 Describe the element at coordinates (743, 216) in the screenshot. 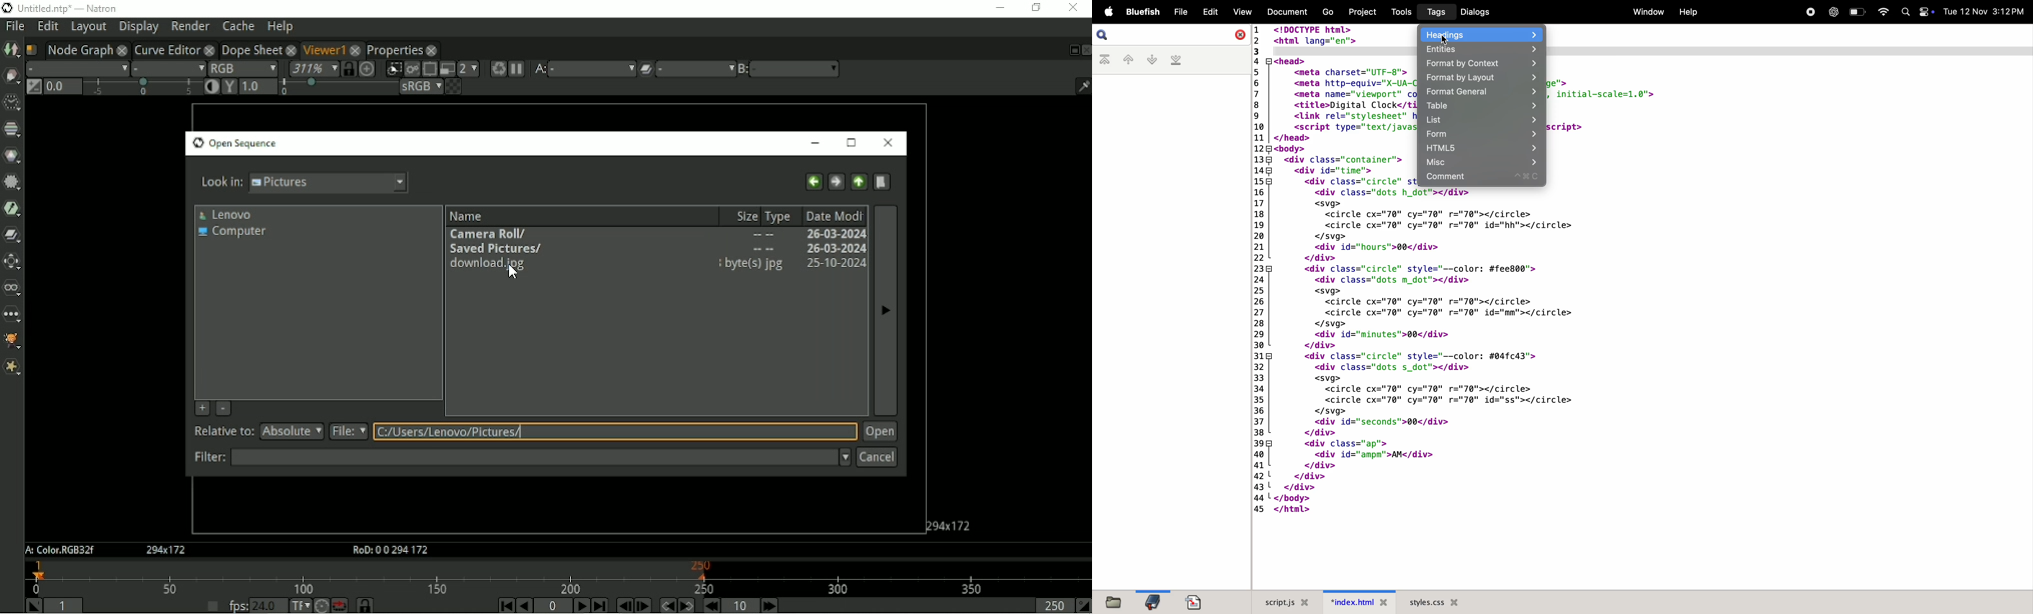

I see `Size` at that location.